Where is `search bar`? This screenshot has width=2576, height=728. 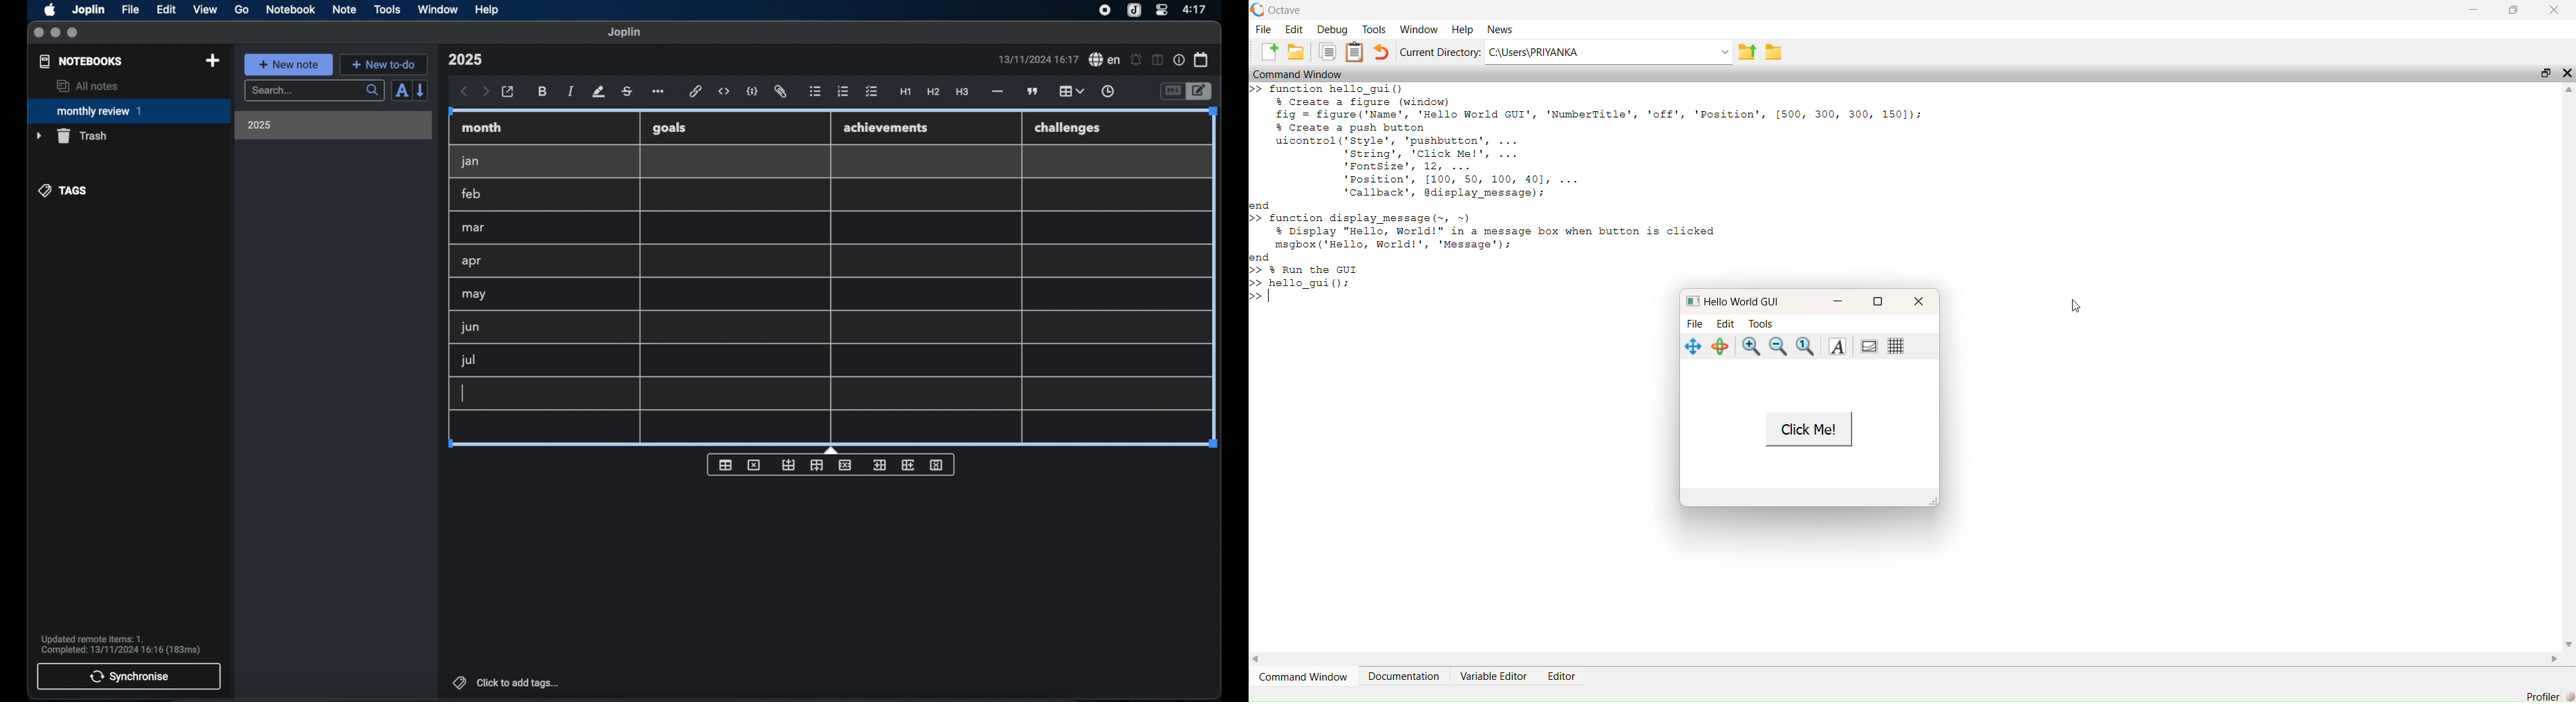 search bar is located at coordinates (314, 92).